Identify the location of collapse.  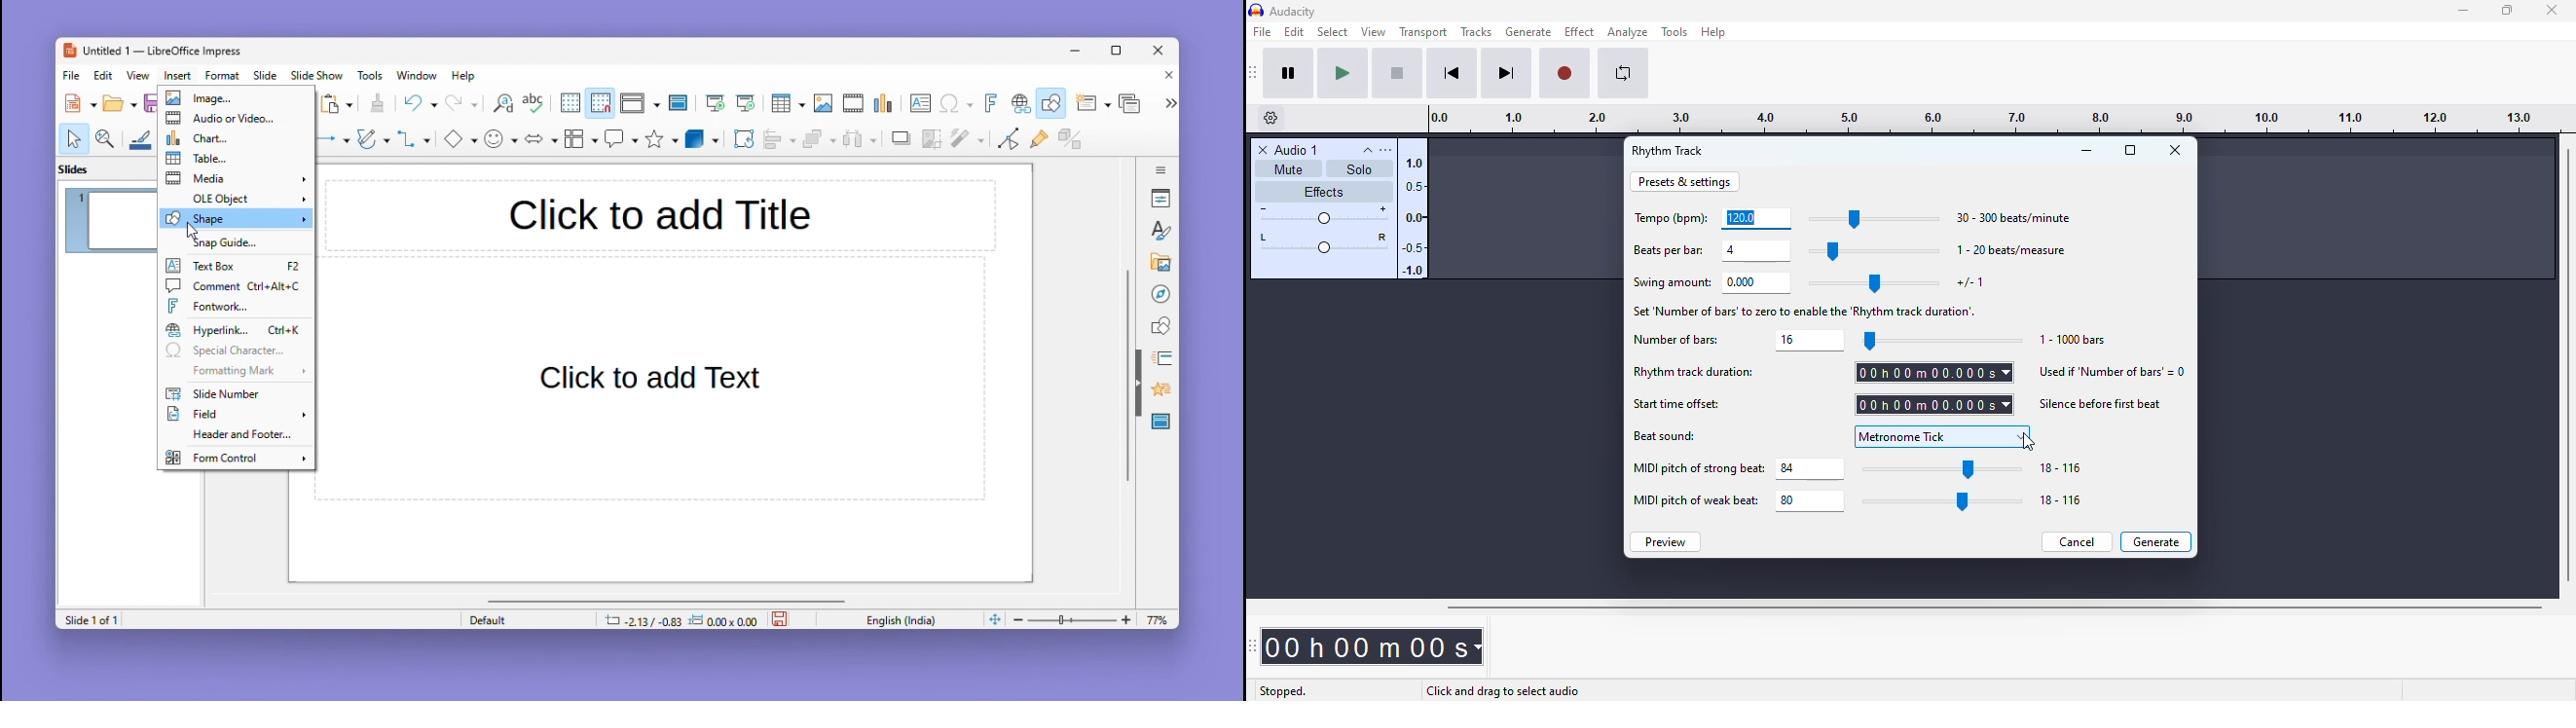
(1368, 150).